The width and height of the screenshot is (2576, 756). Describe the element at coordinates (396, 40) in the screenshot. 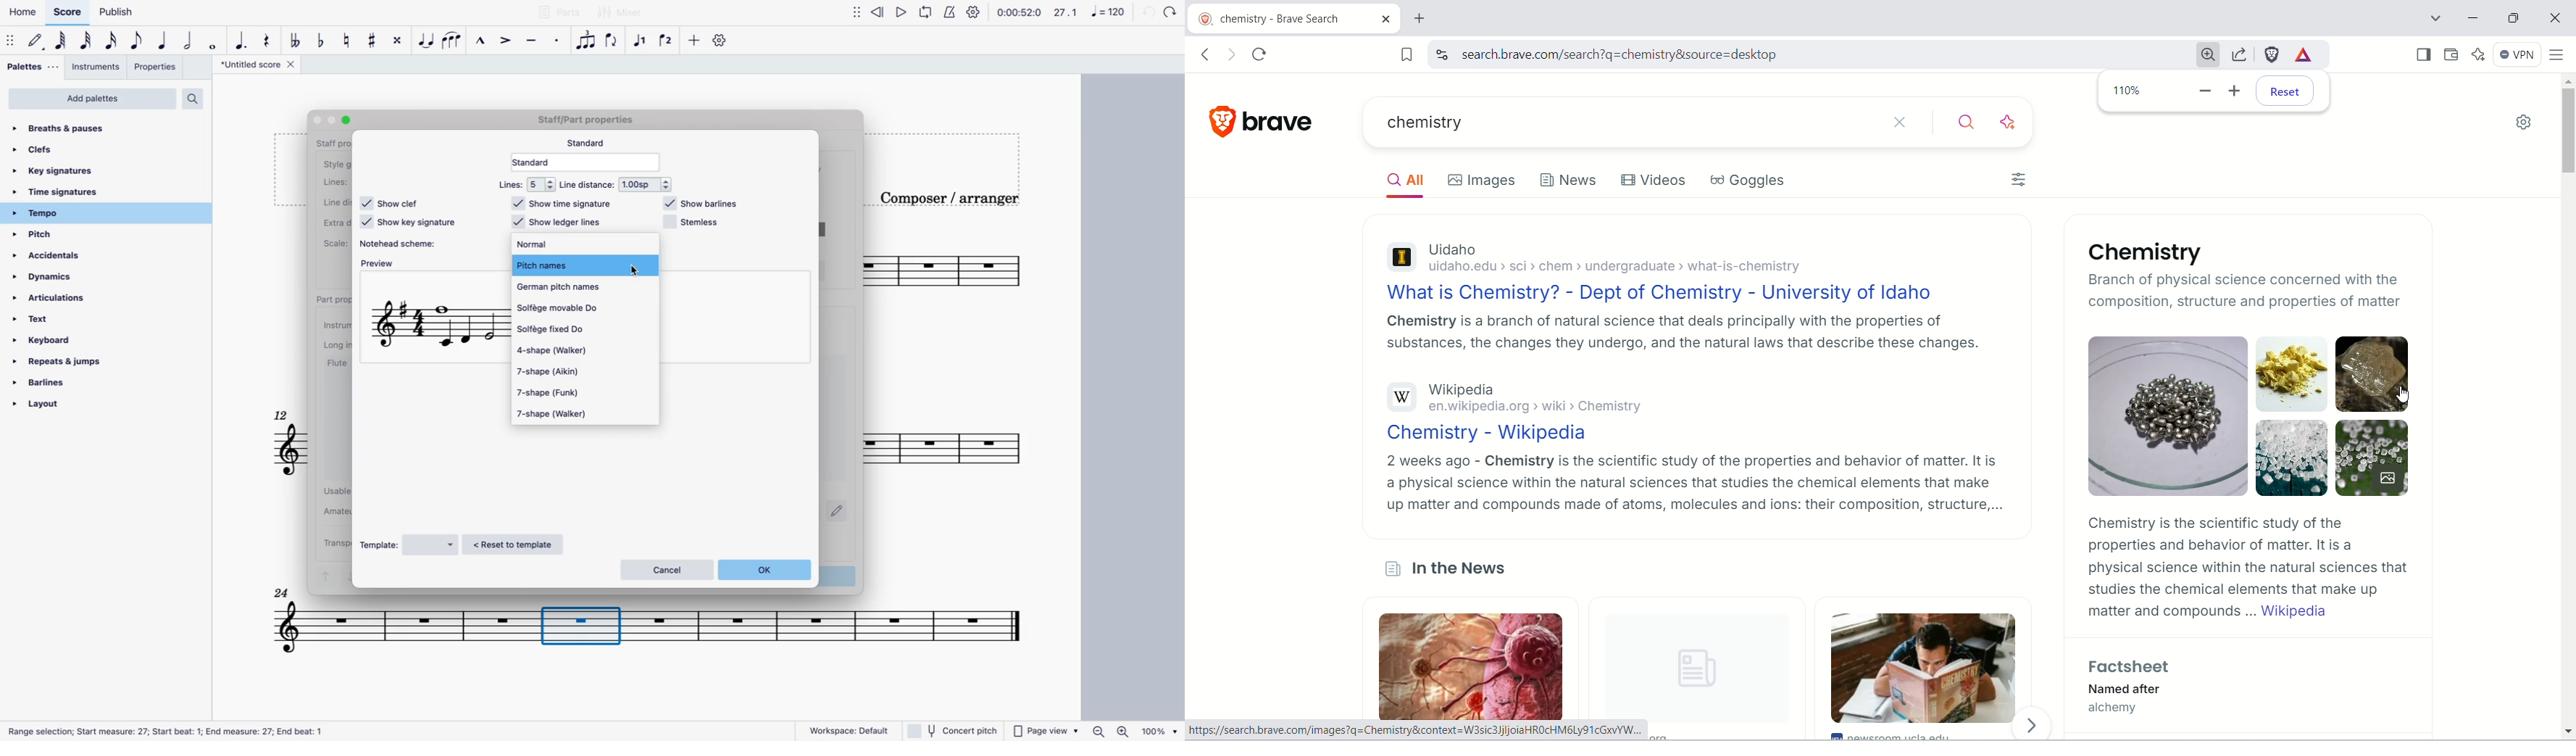

I see `toggle double sharp` at that location.